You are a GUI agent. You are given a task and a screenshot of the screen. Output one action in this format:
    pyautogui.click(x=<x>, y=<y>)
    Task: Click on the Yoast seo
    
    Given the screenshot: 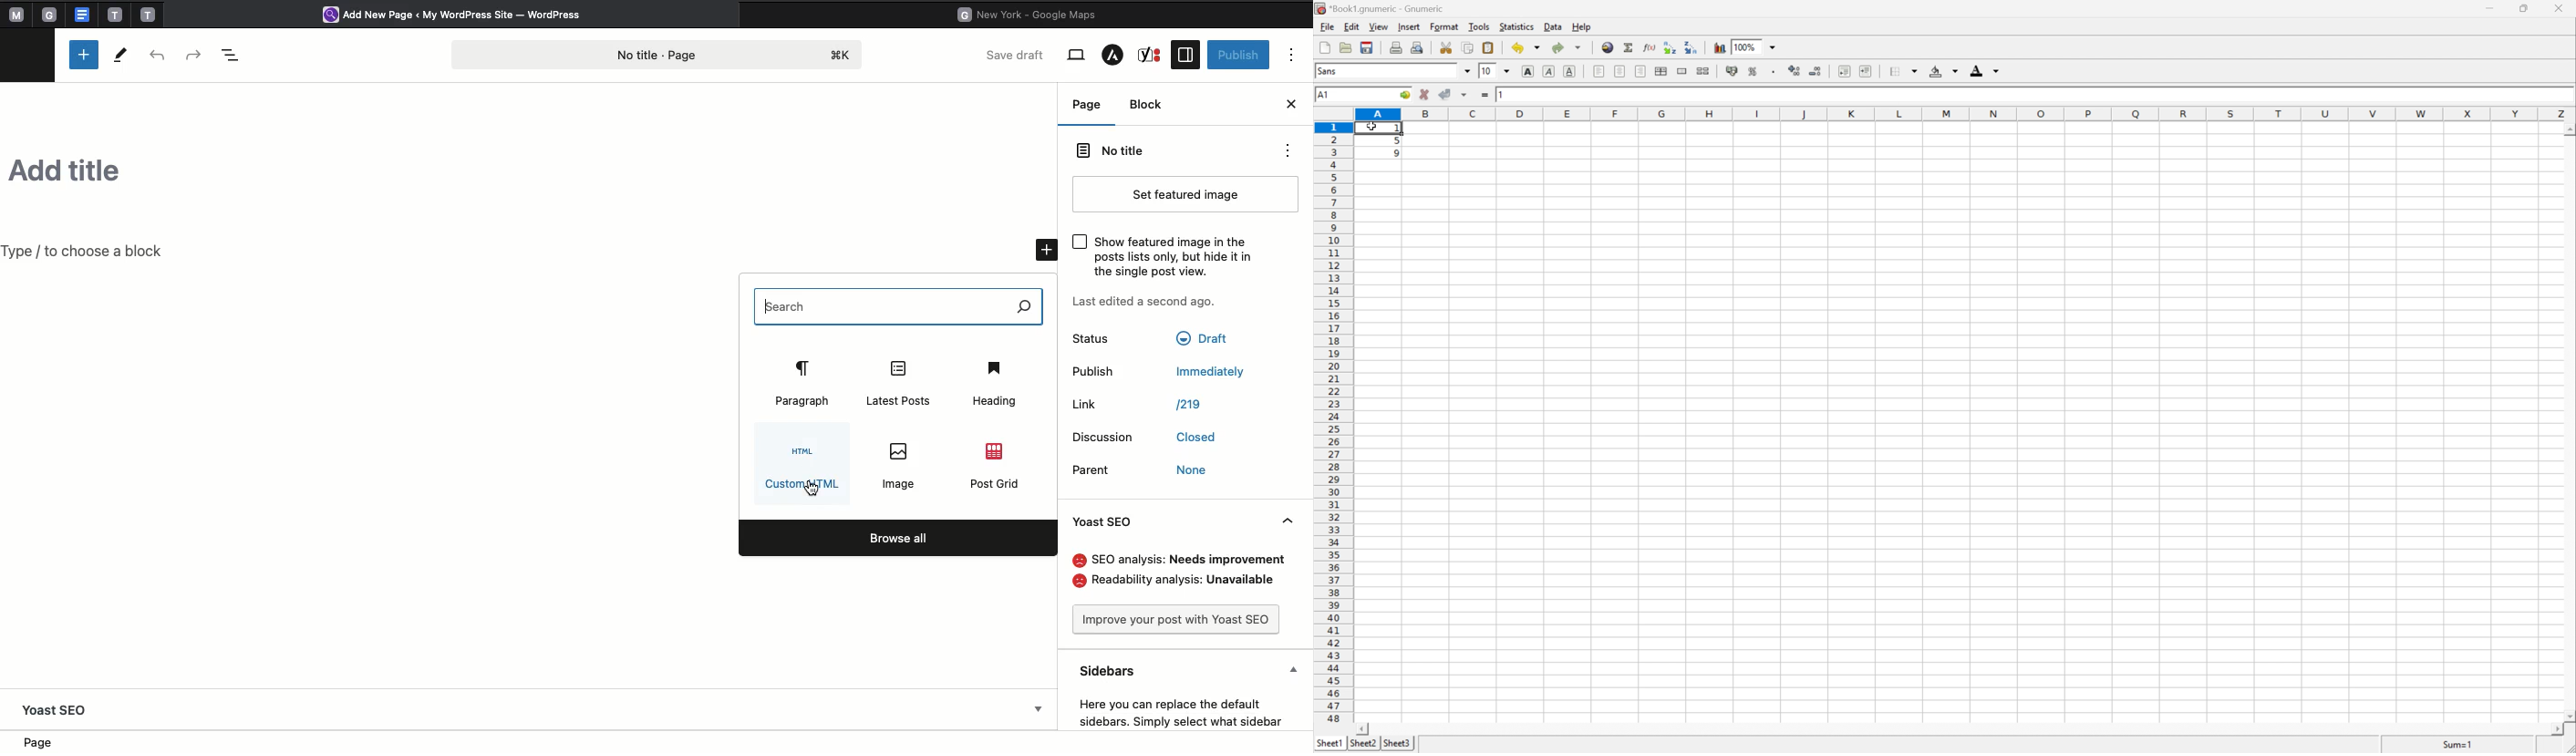 What is the action you would take?
    pyautogui.click(x=1108, y=526)
    